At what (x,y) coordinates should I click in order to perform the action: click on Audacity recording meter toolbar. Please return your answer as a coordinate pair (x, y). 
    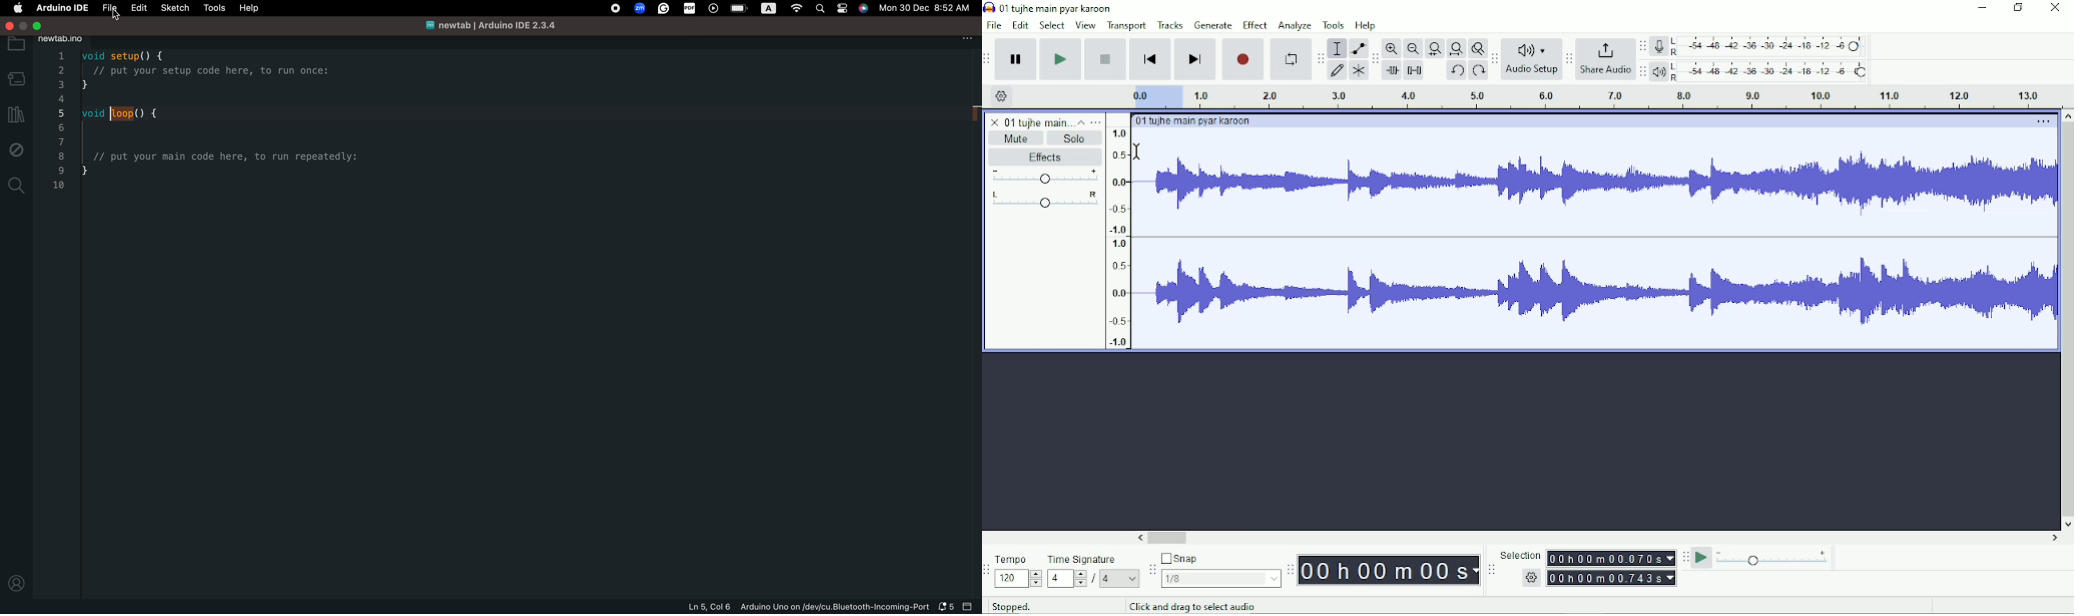
    Looking at the image, I should click on (1642, 47).